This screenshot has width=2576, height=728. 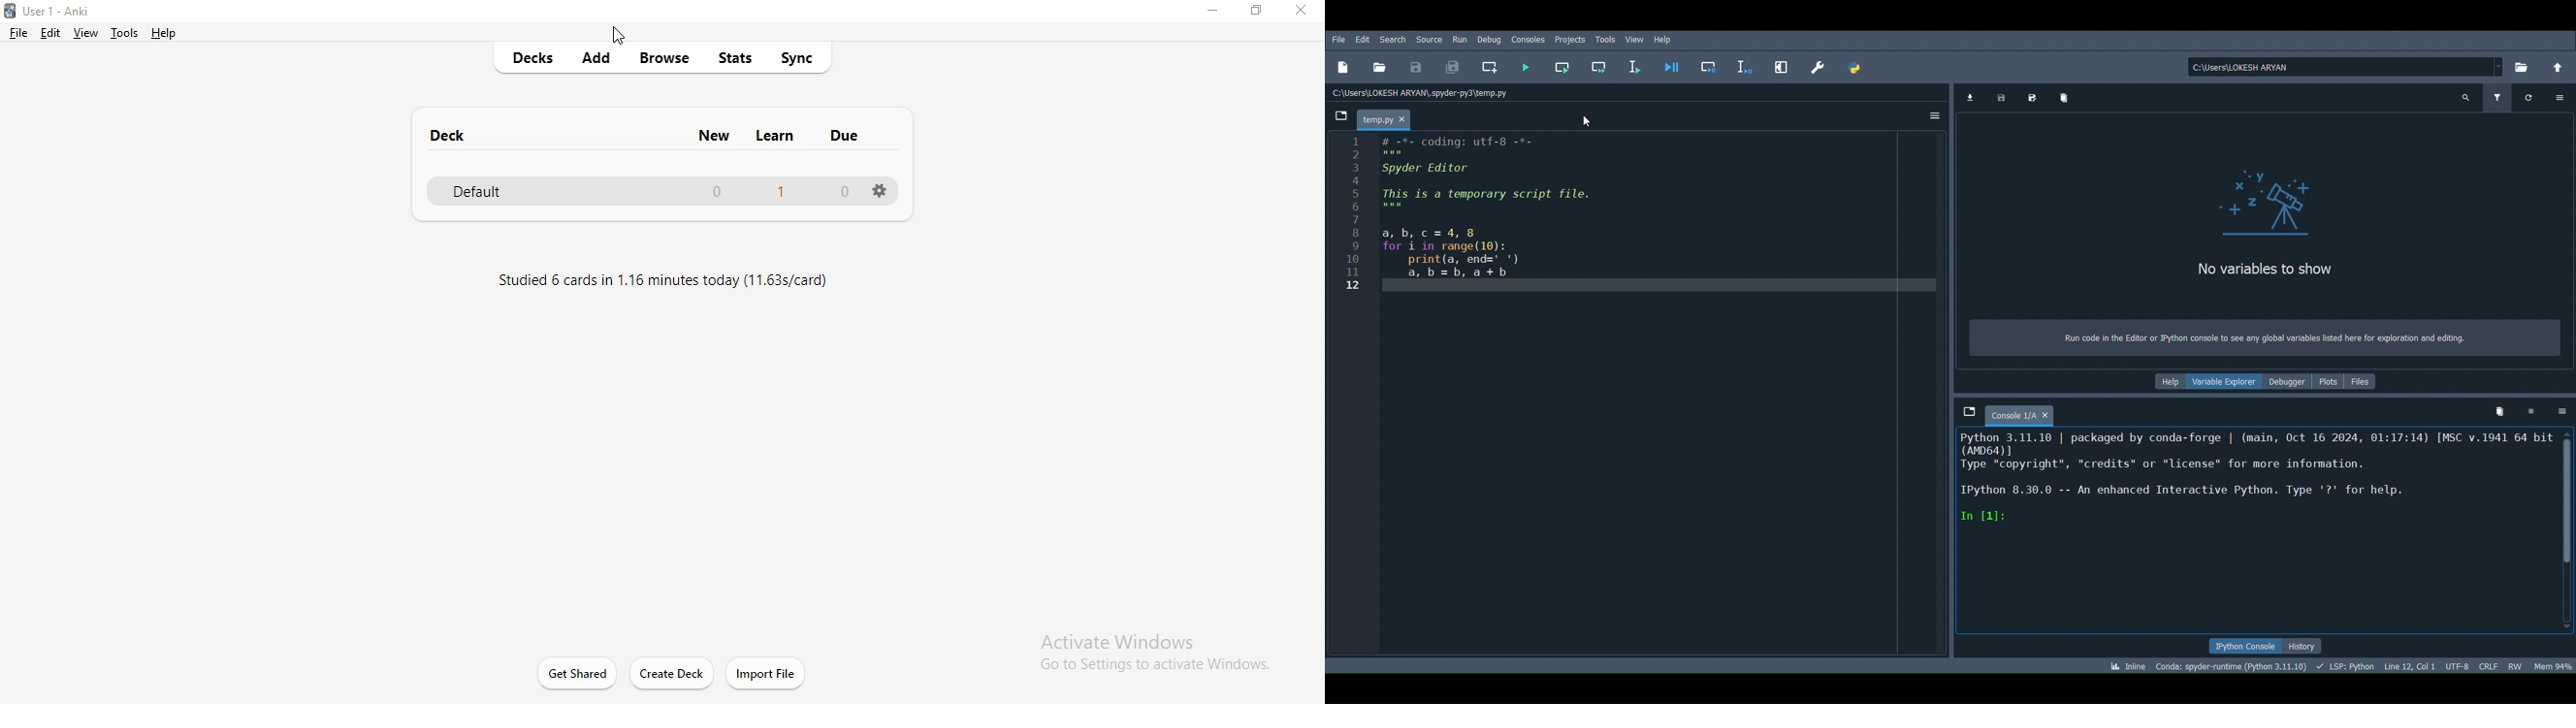 I want to click on Interrupt kernel, so click(x=2531, y=411).